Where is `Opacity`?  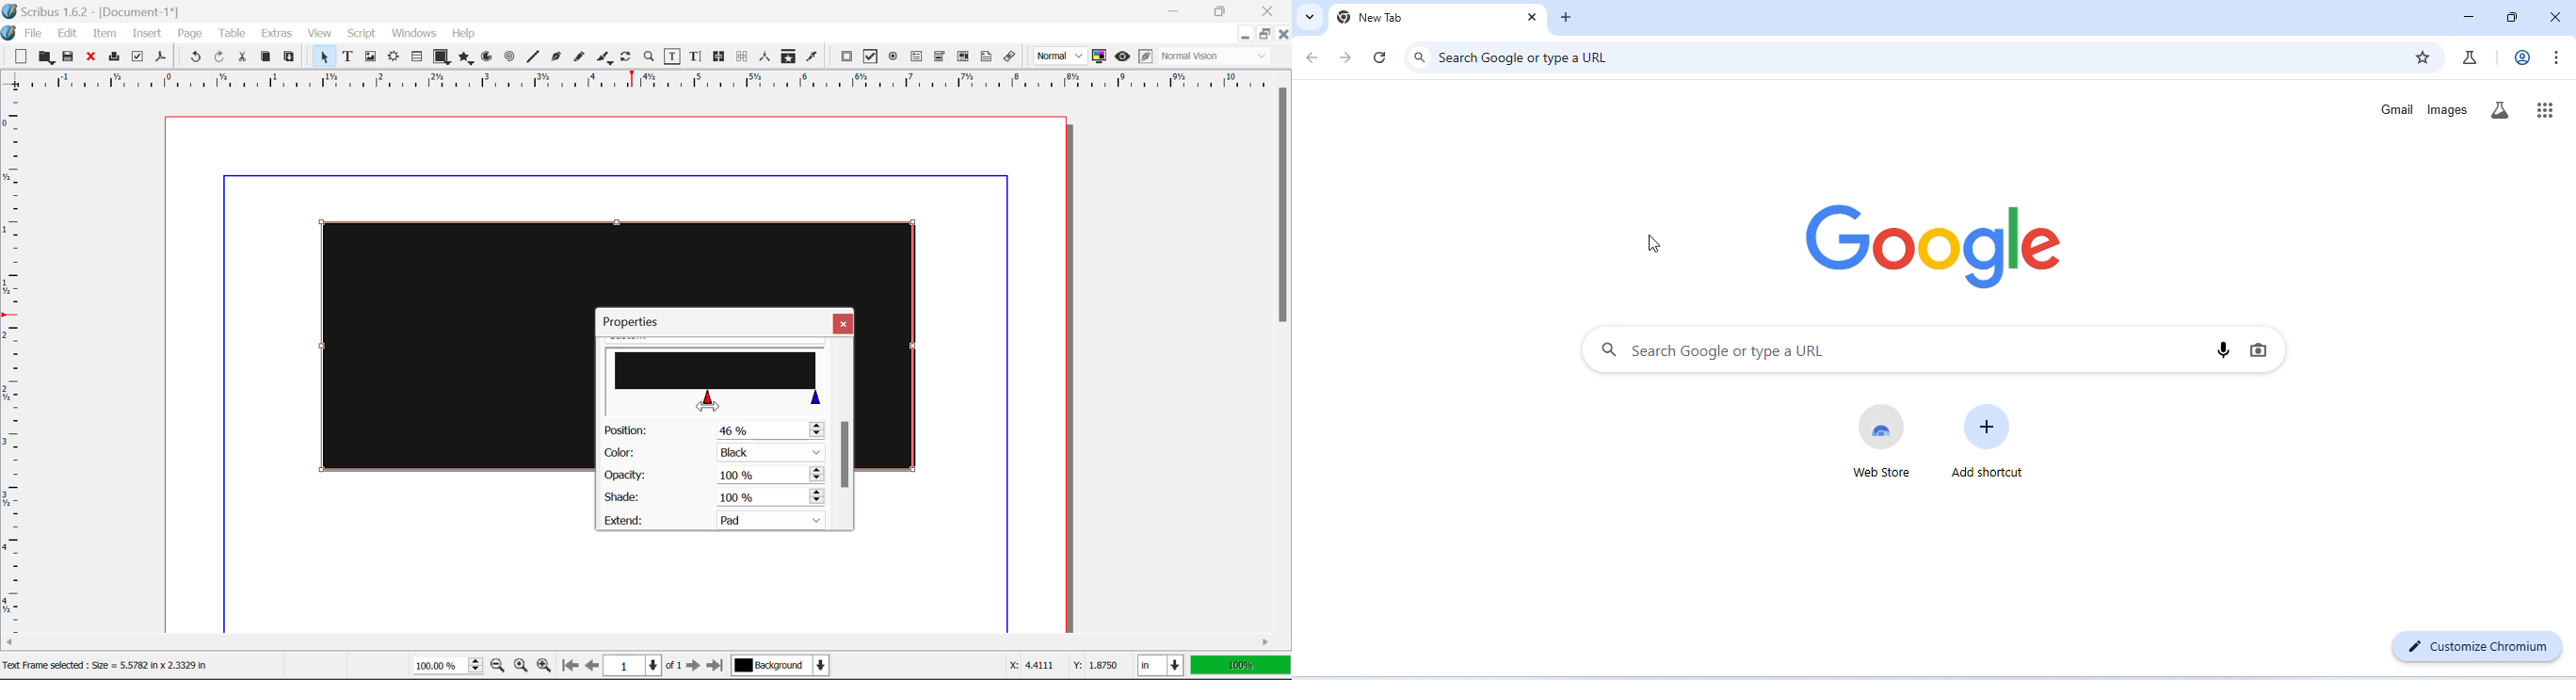
Opacity is located at coordinates (713, 475).